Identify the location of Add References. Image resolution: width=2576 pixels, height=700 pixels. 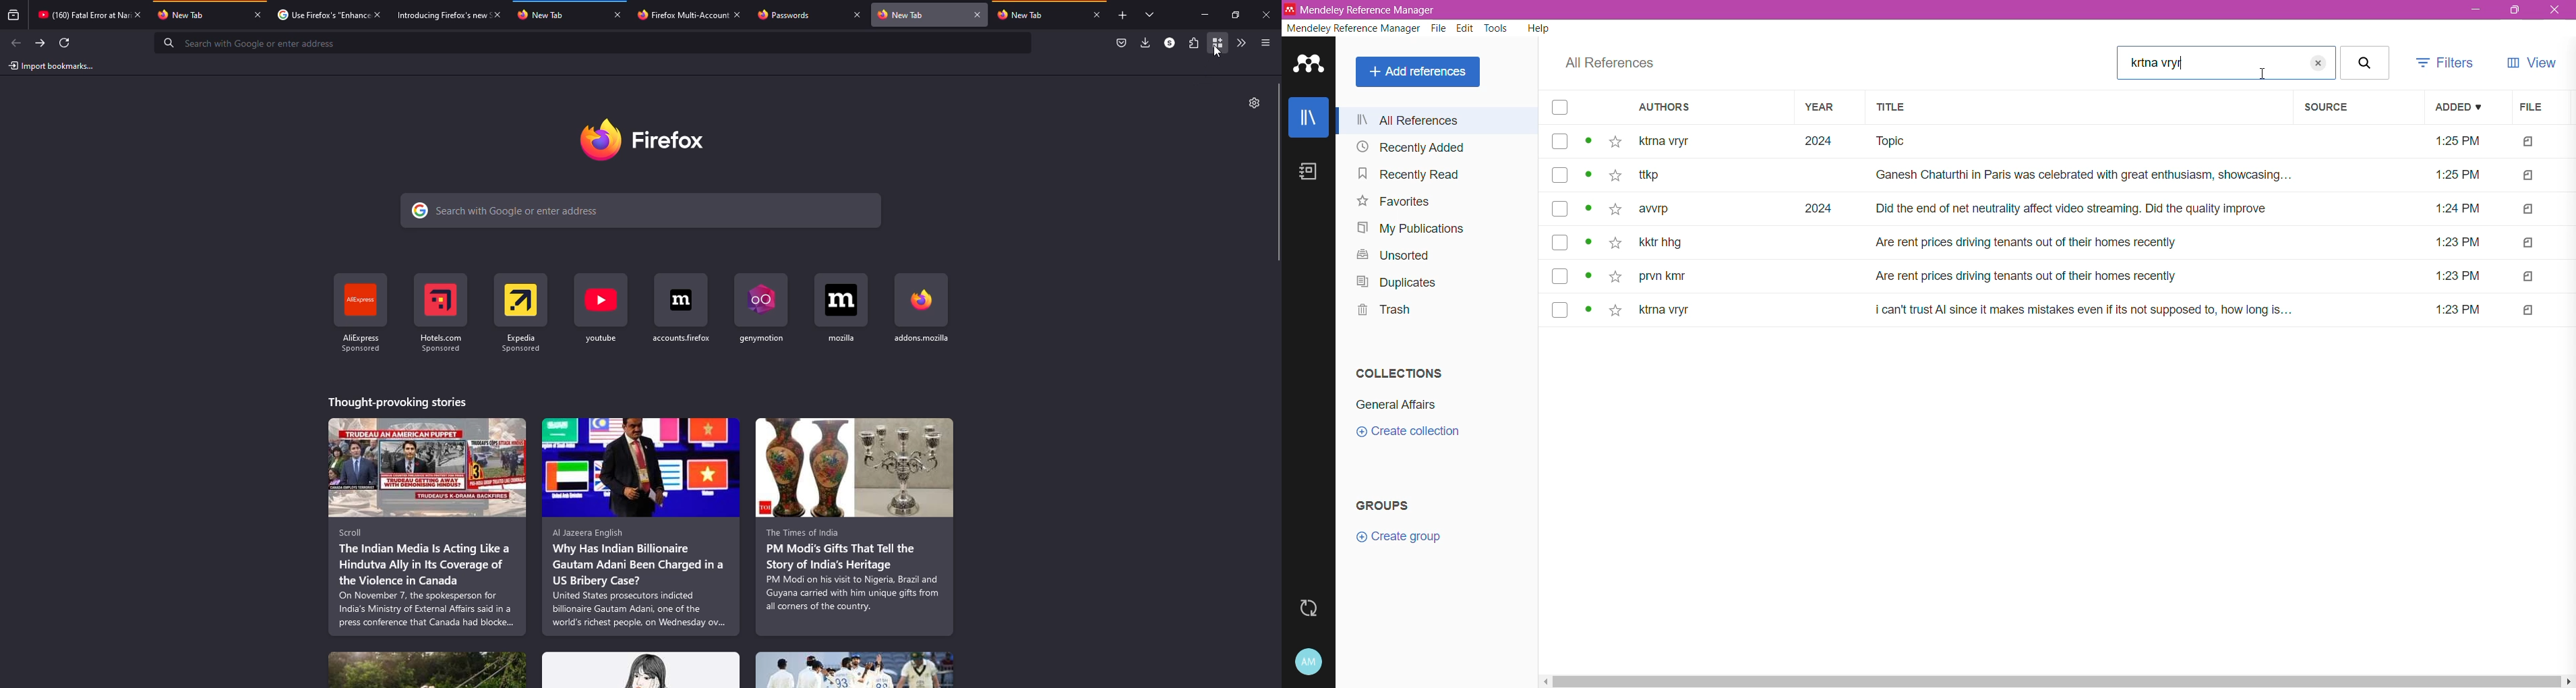
(1418, 72).